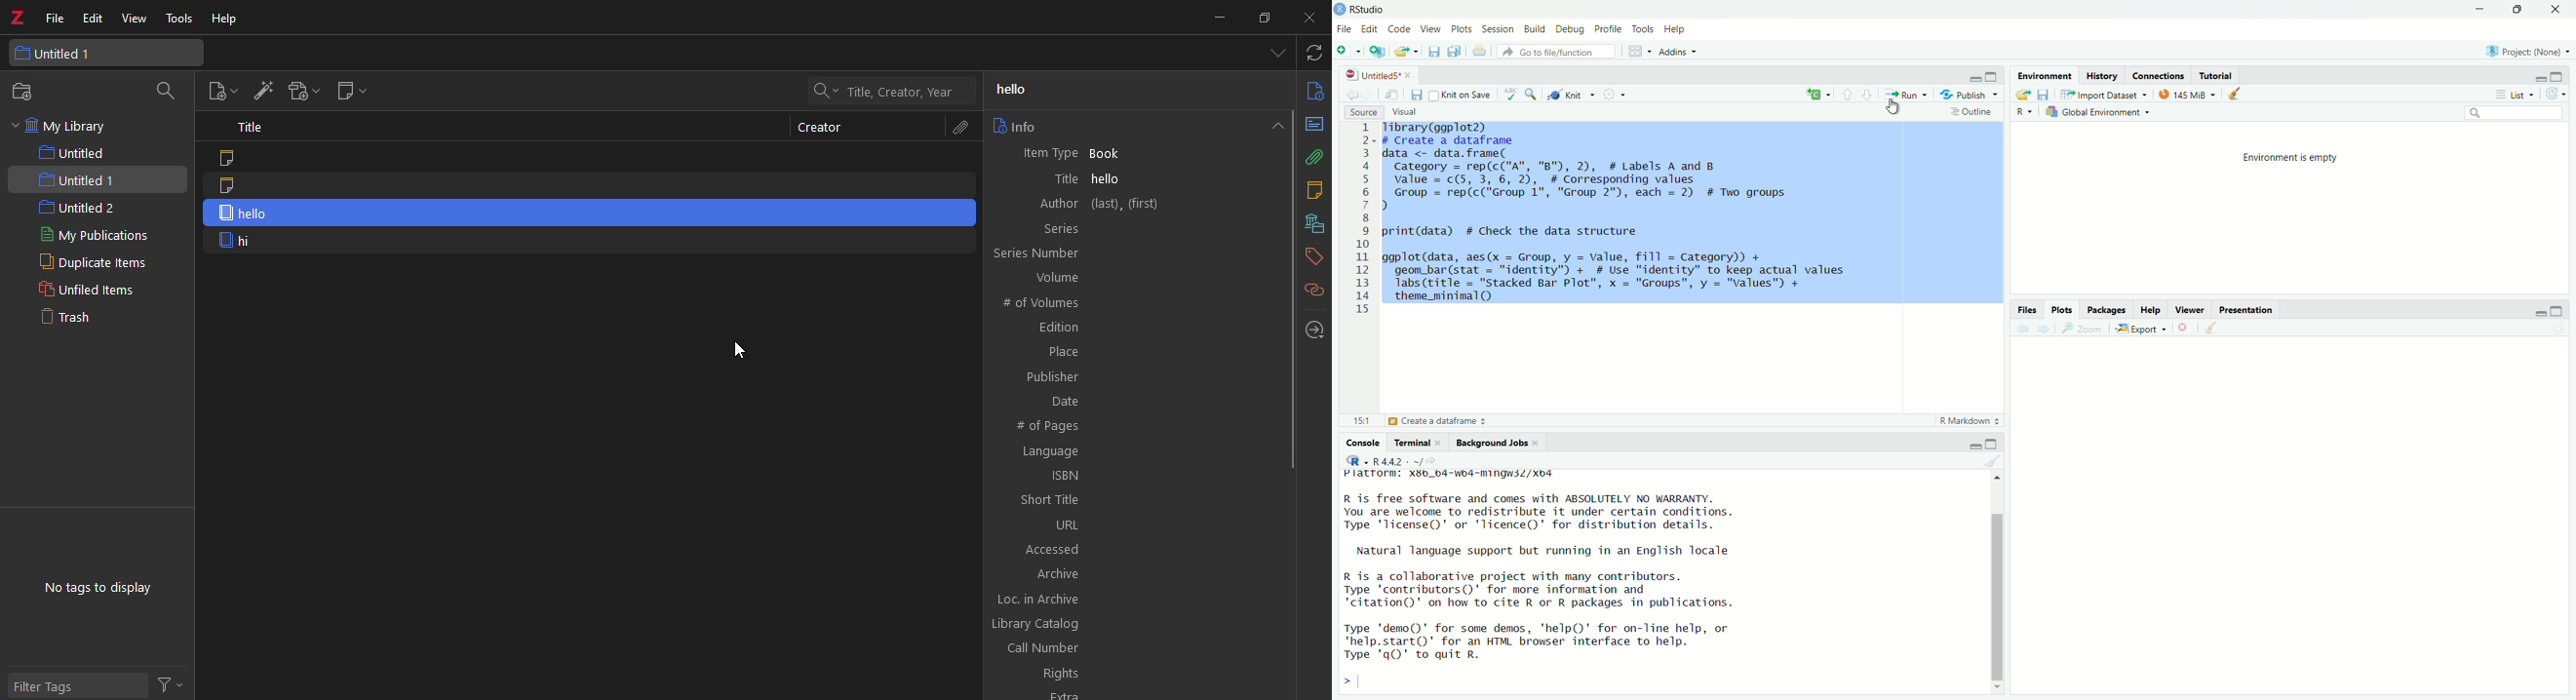 This screenshot has width=2576, height=700. Describe the element at coordinates (301, 94) in the screenshot. I see `add attach` at that location.